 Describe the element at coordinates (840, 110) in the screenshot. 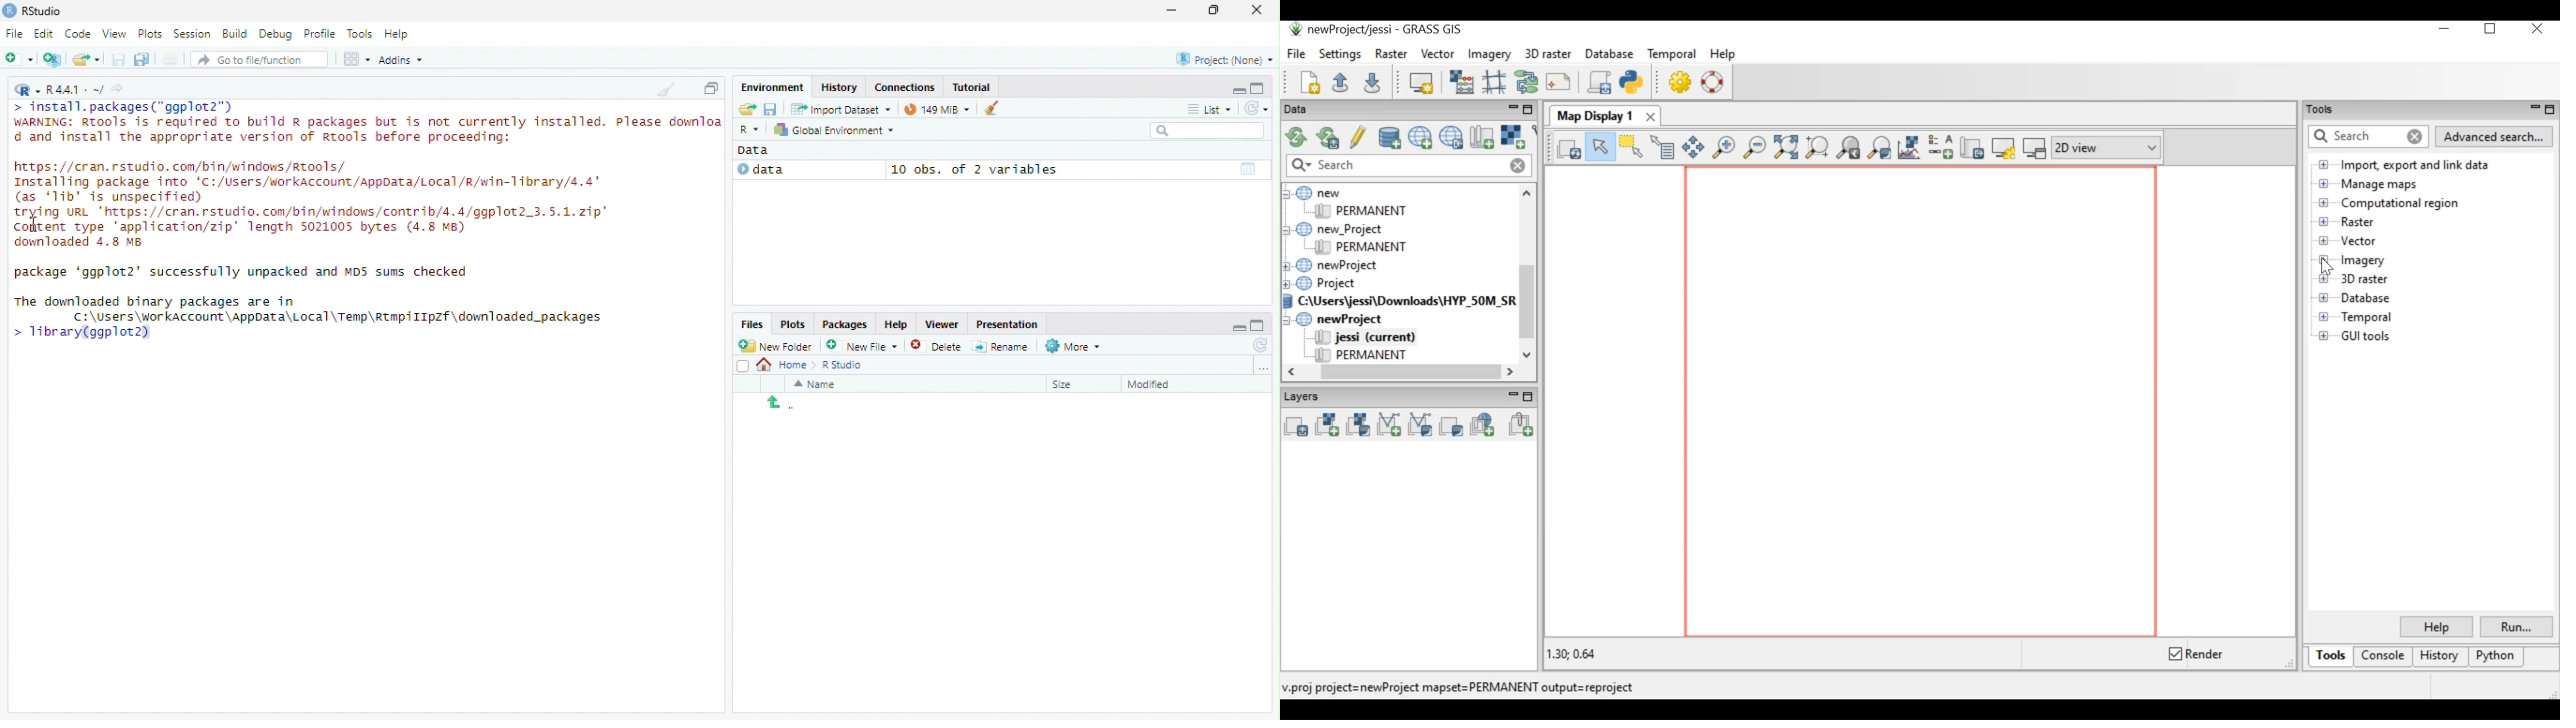

I see `Import Dataset` at that location.